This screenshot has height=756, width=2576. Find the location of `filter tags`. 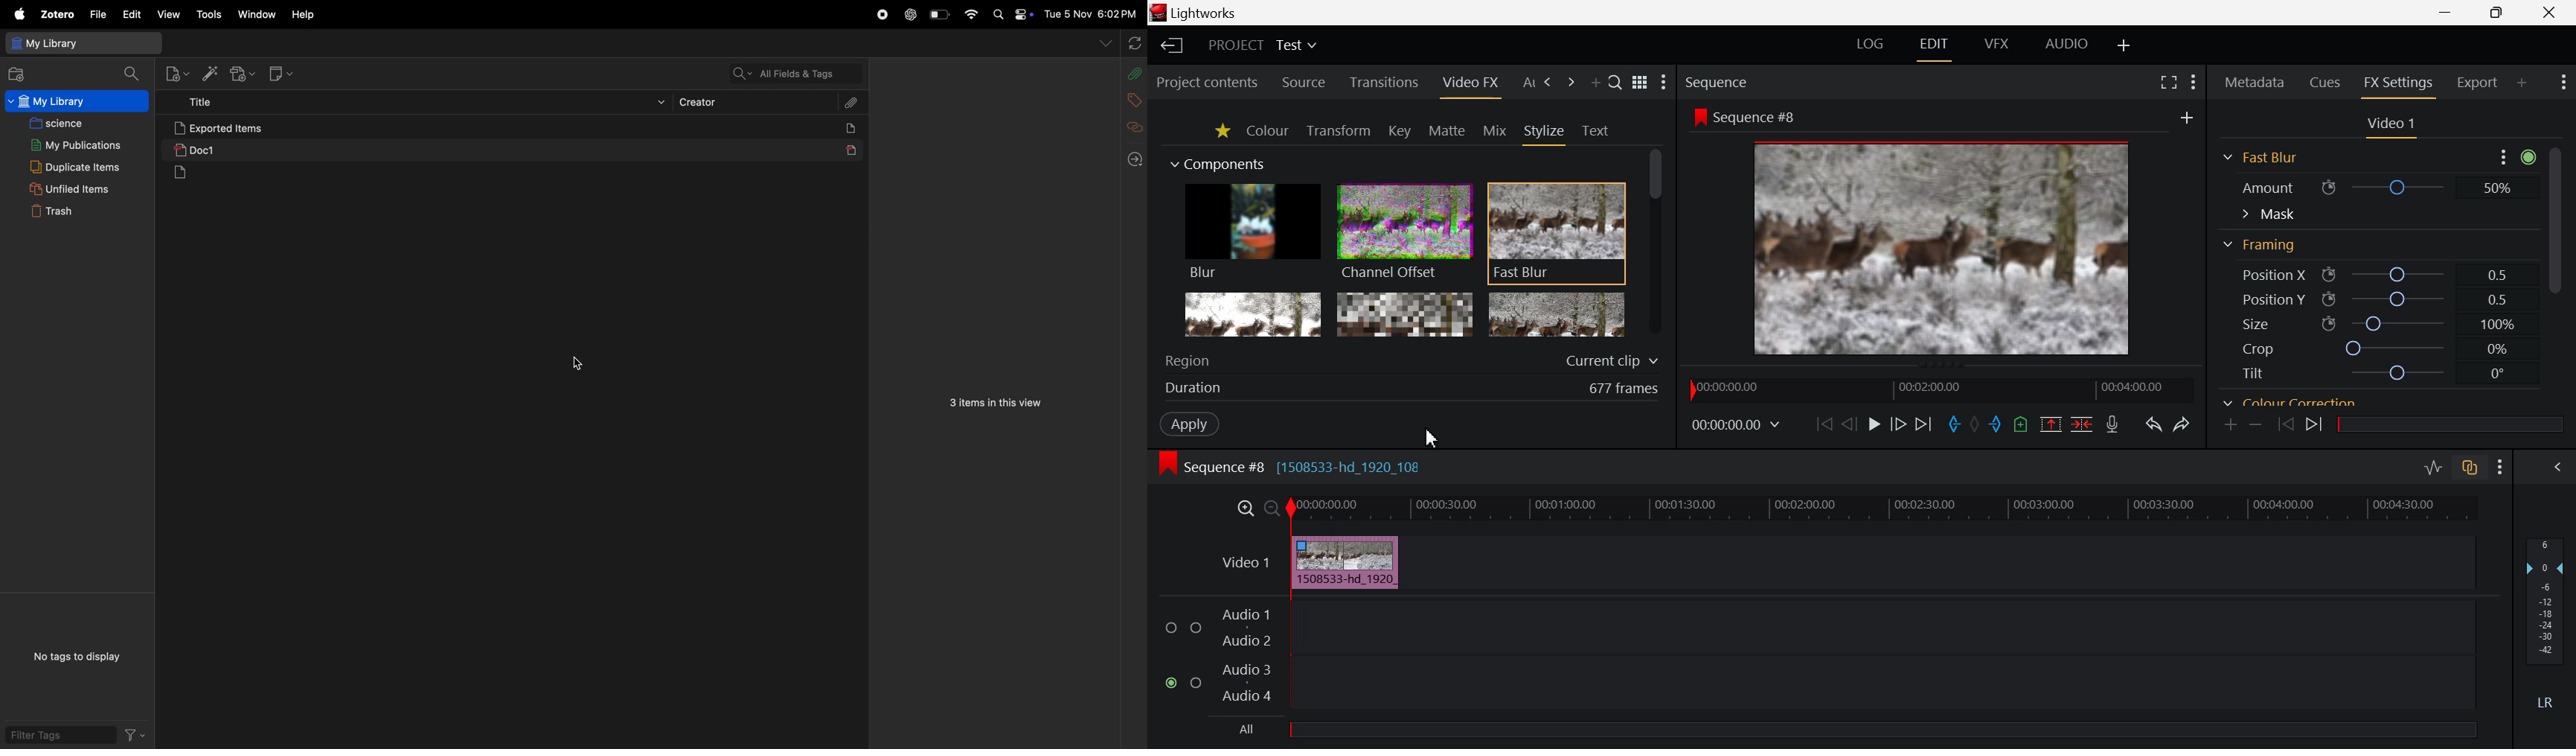

filter tags is located at coordinates (55, 738).